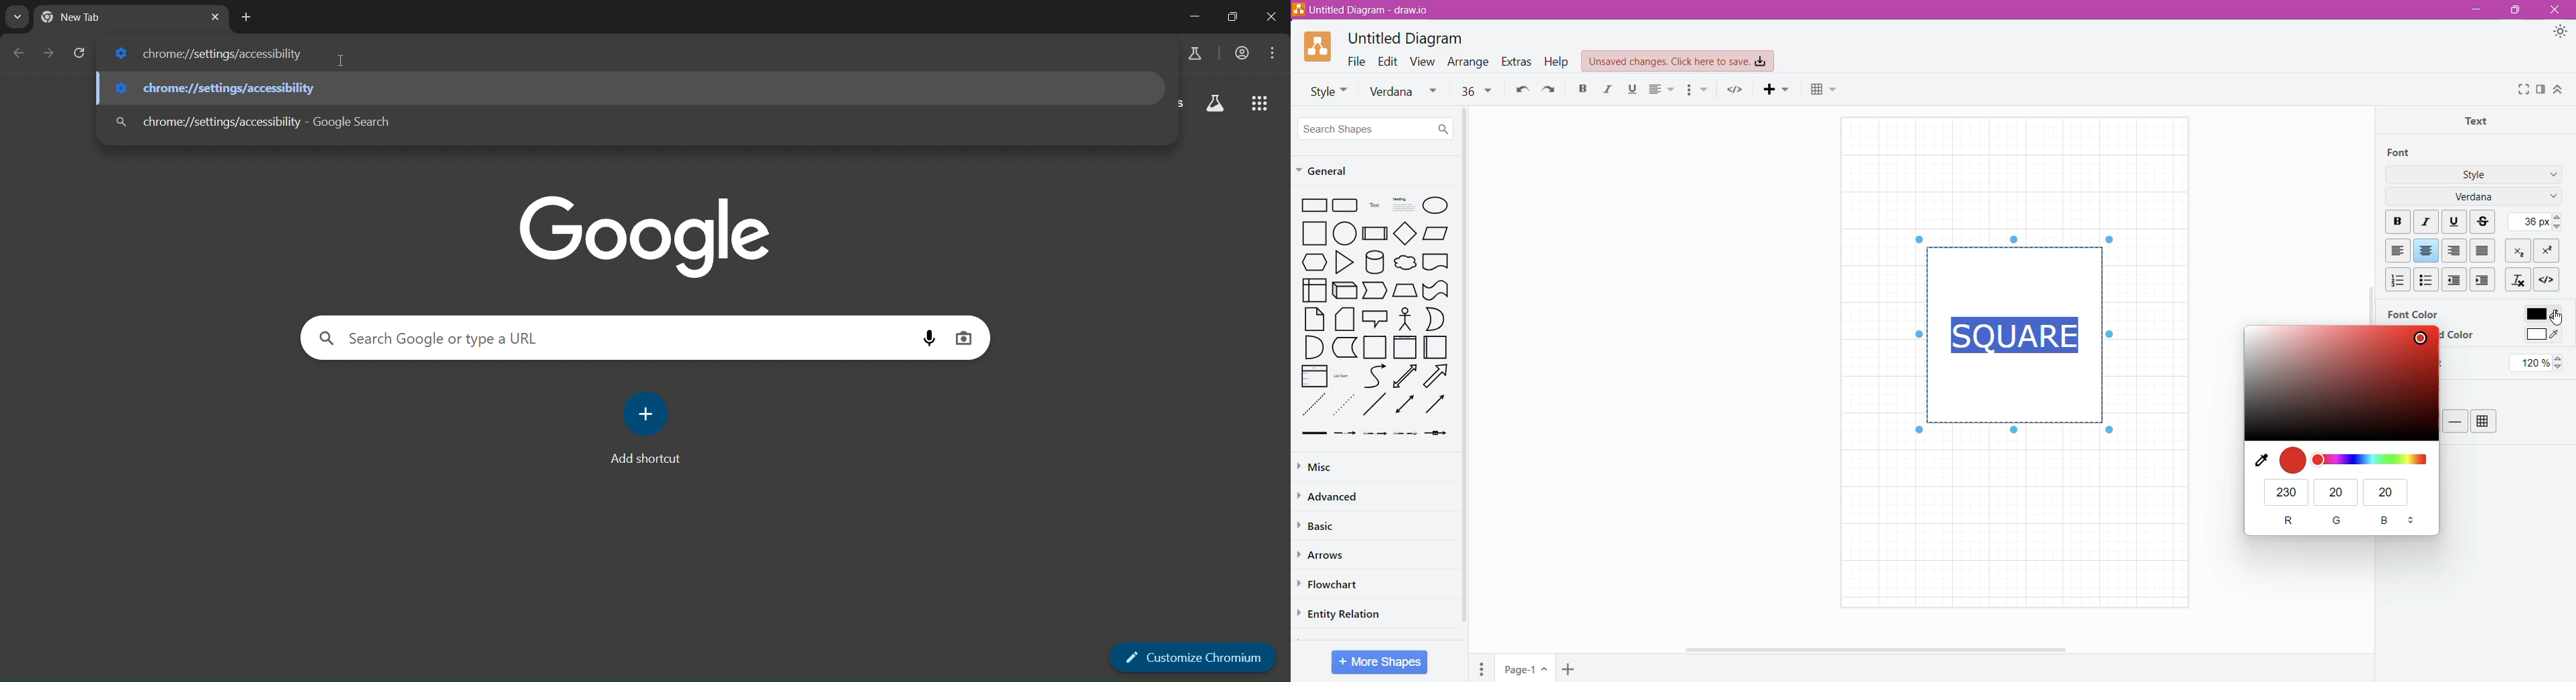  Describe the element at coordinates (1882, 649) in the screenshot. I see `Horizontal Scroll Bar` at that location.